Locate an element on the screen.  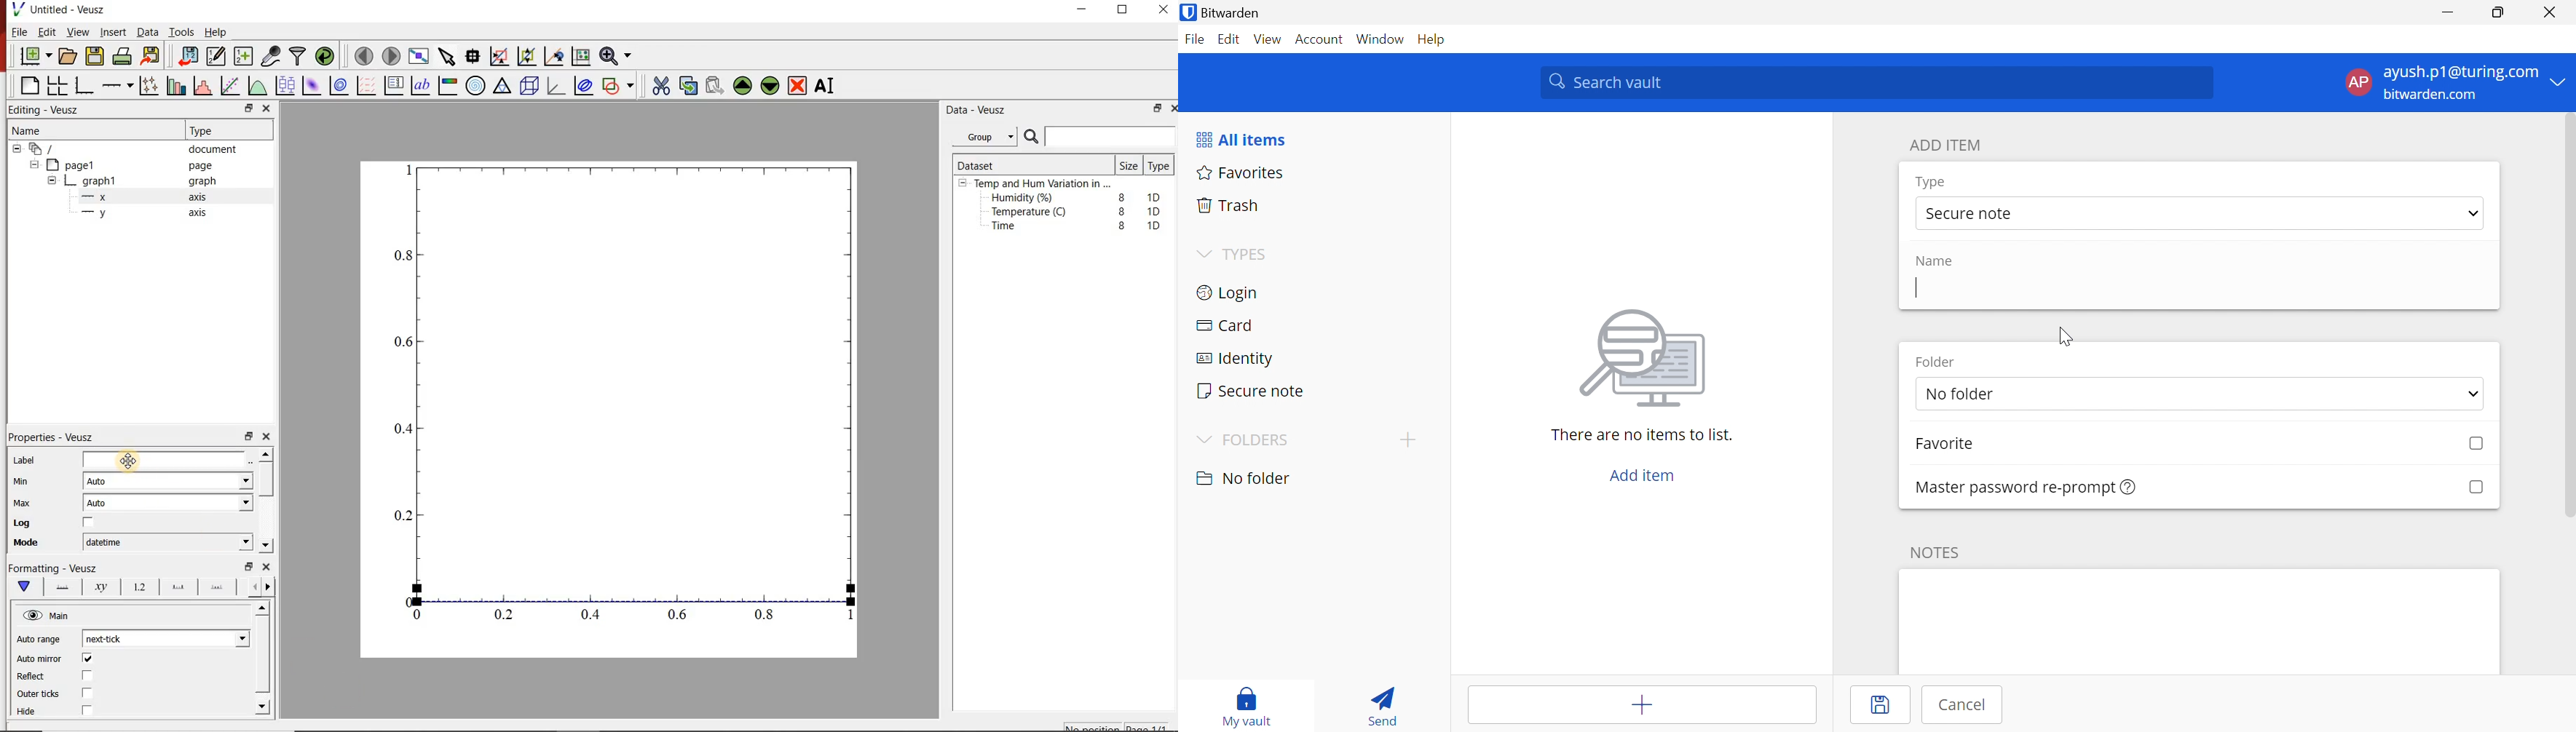
Checkbox is located at coordinates (2474, 487).